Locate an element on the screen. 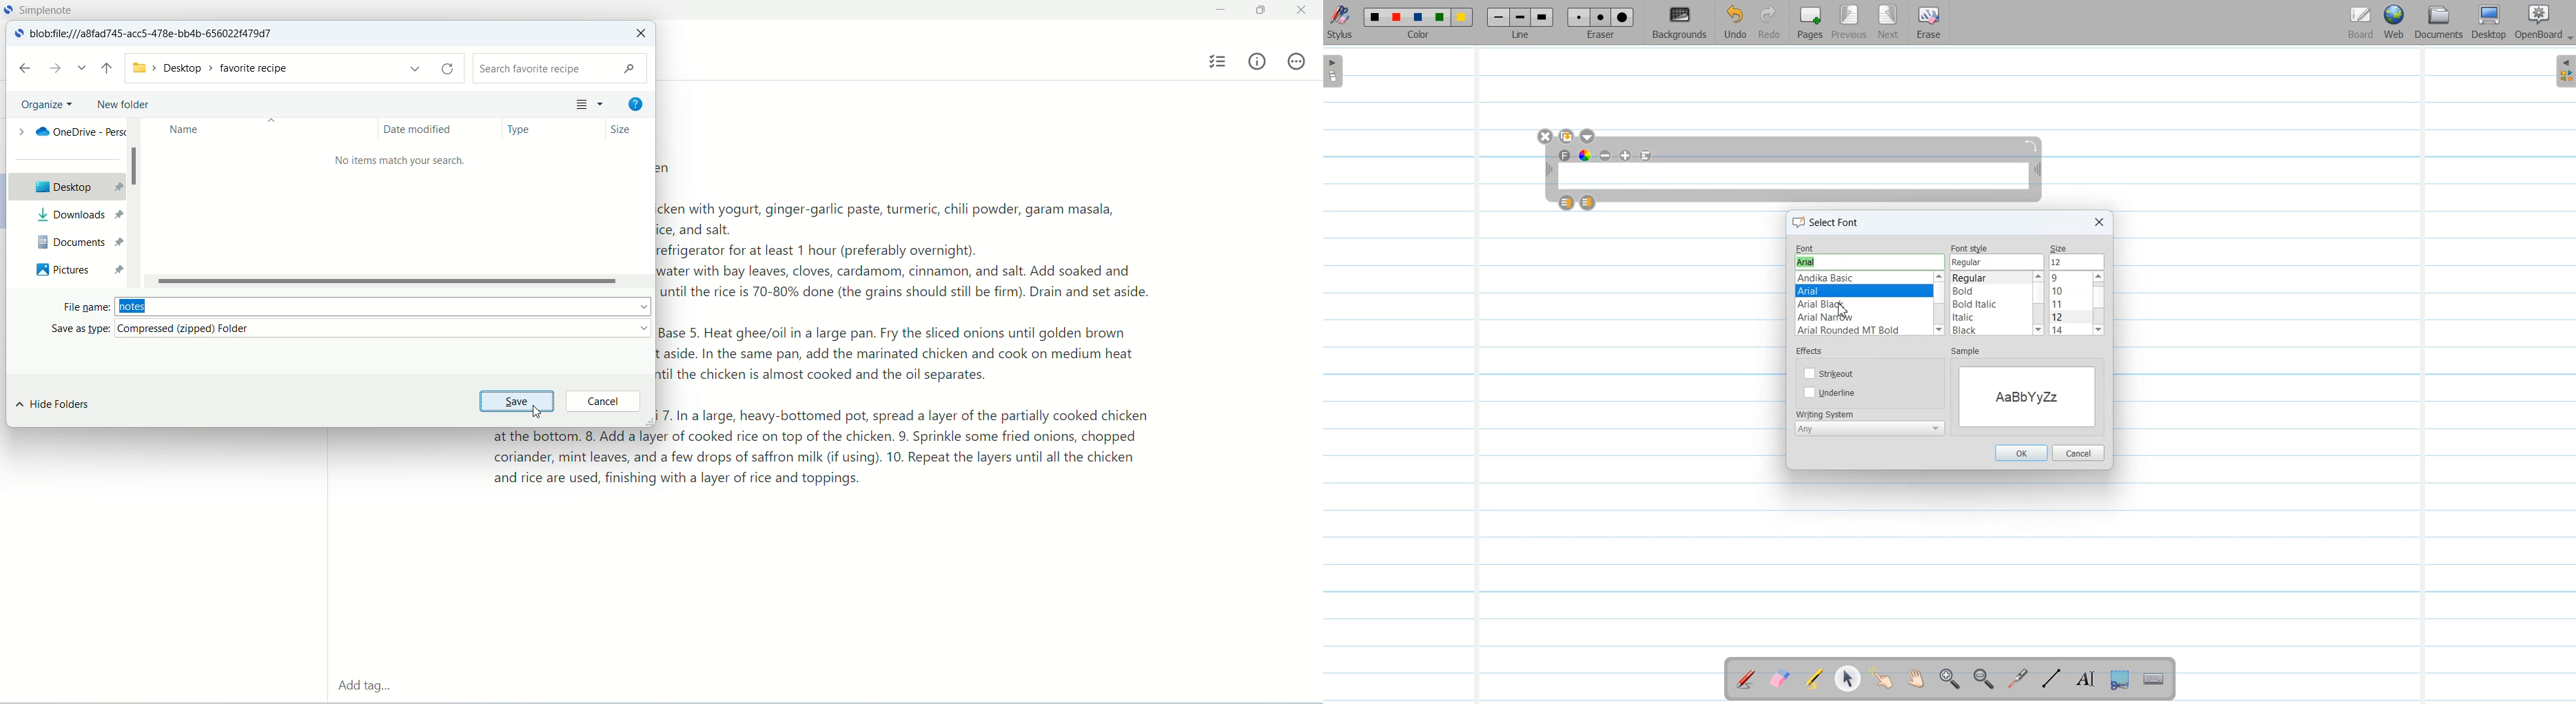  Erase is located at coordinates (1927, 23).